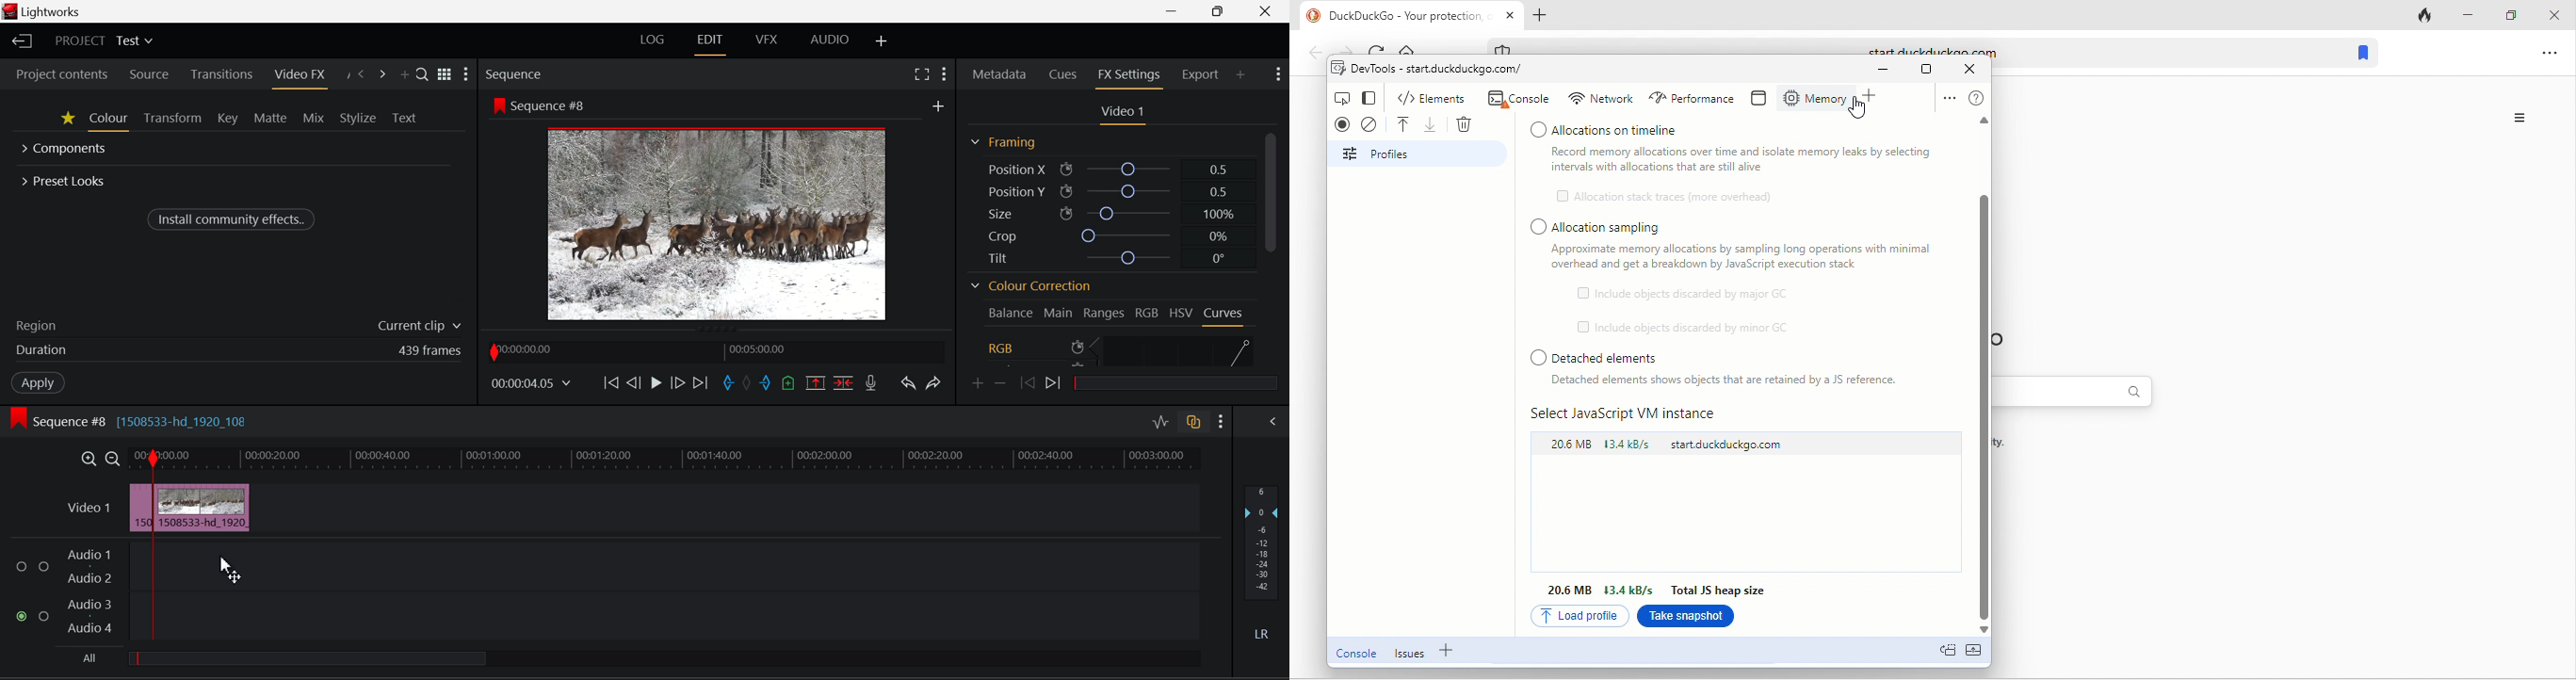  What do you see at coordinates (1579, 616) in the screenshot?
I see `load profile` at bounding box center [1579, 616].